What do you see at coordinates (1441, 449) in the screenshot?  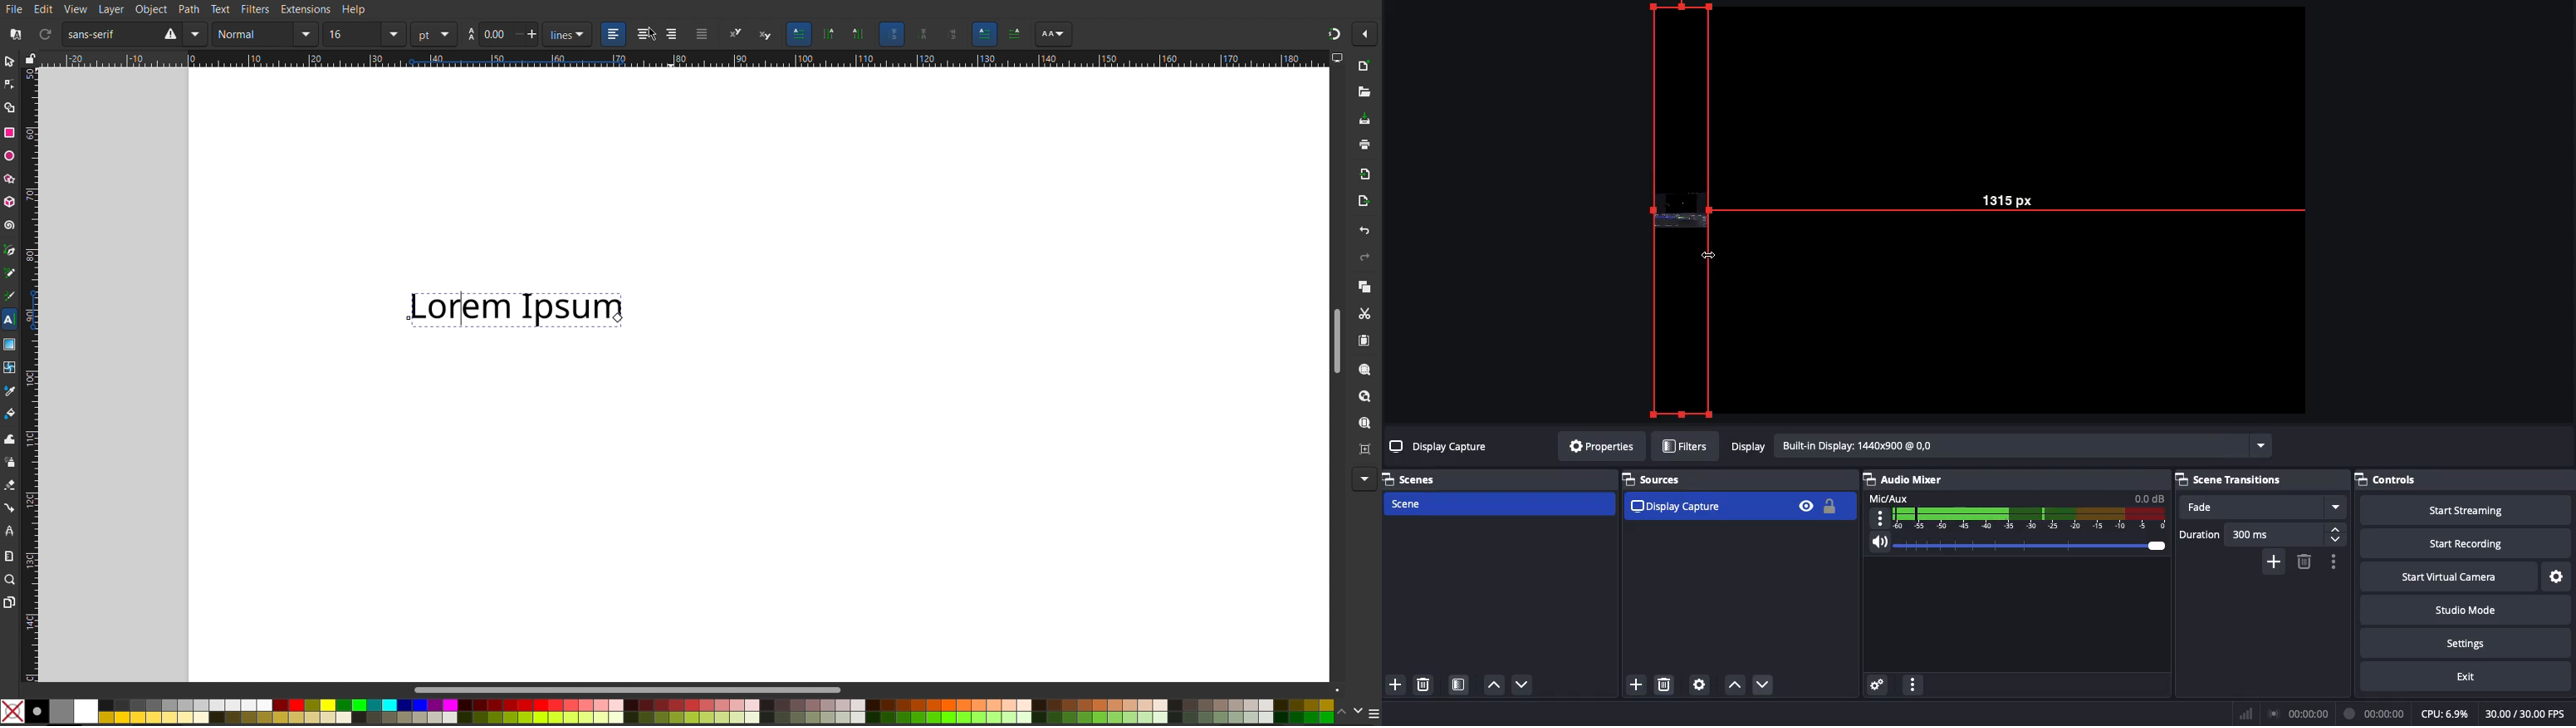 I see `Display capture` at bounding box center [1441, 449].